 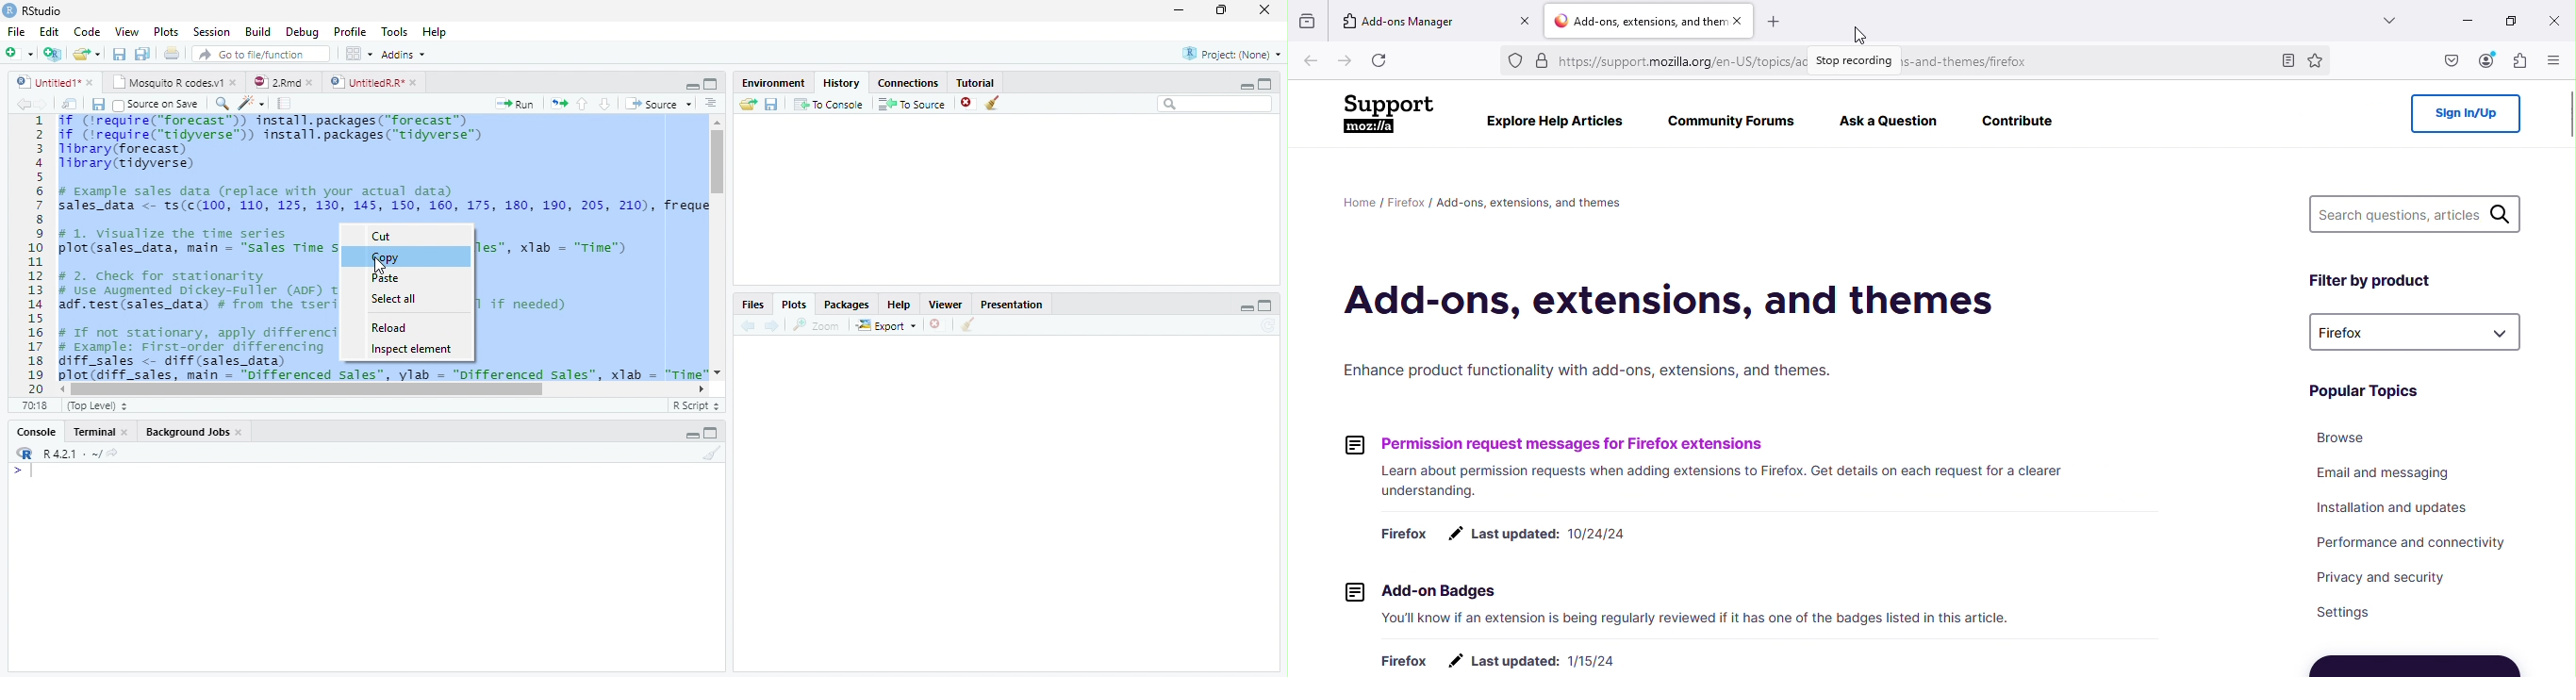 I want to click on Browse, so click(x=2354, y=439).